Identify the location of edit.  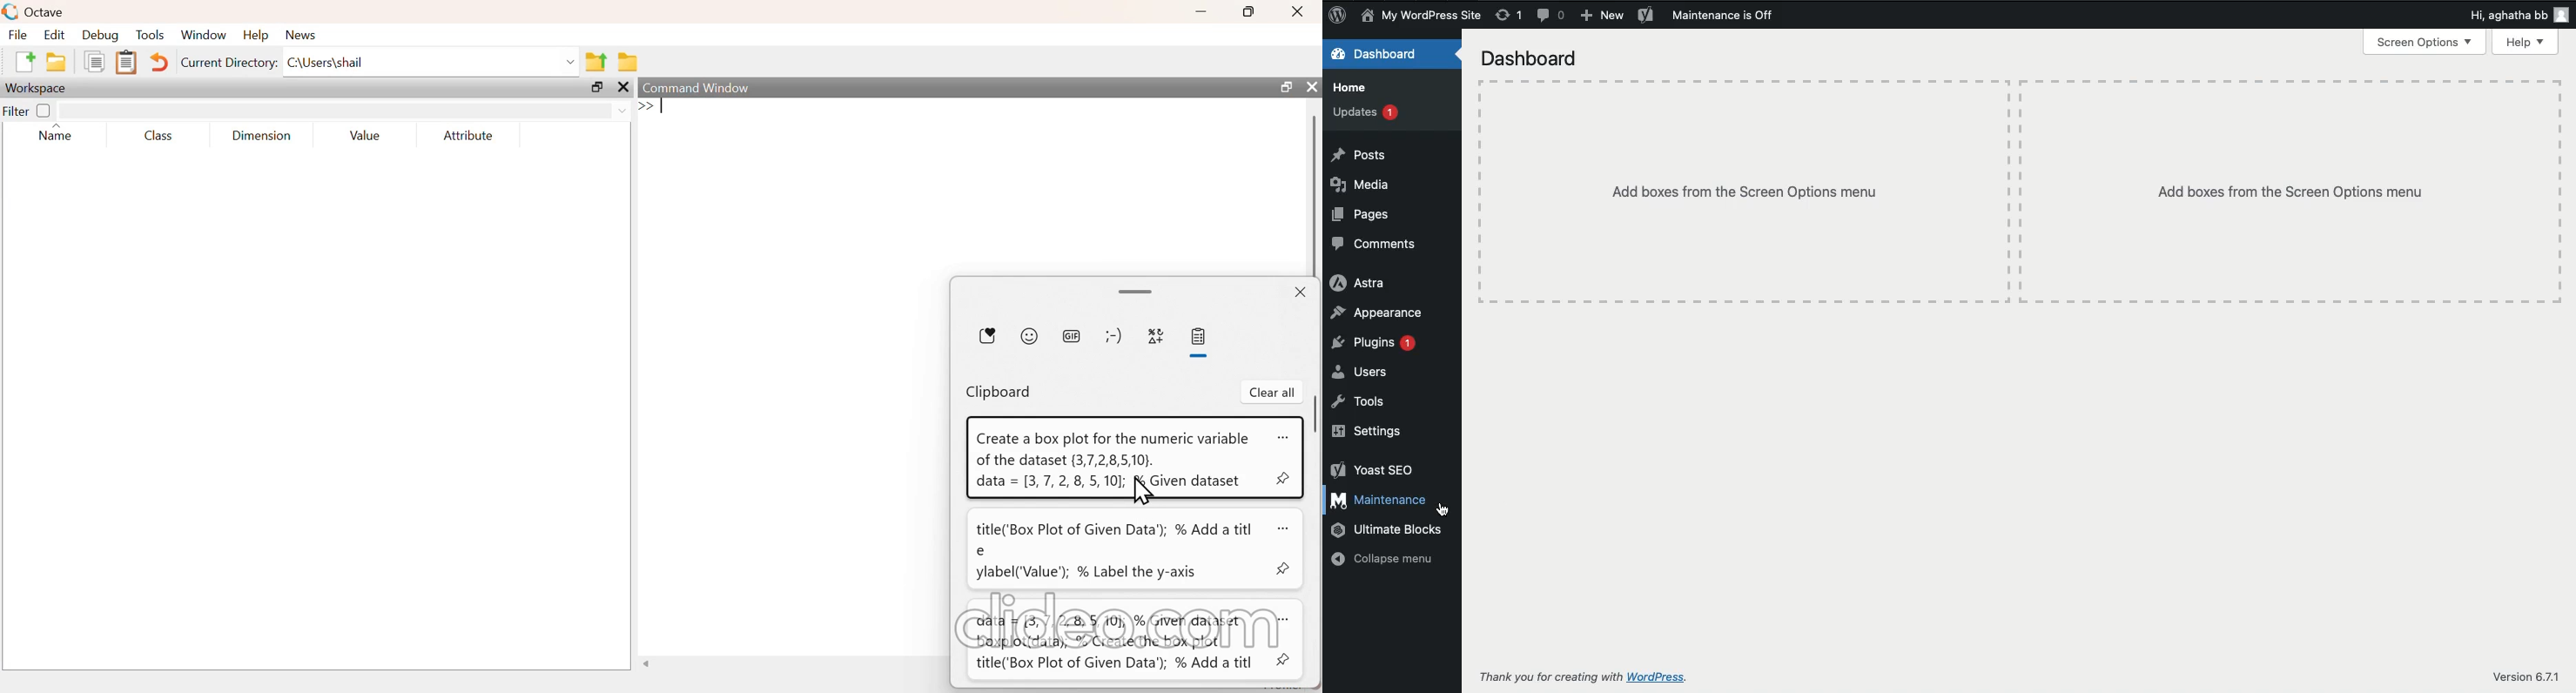
(58, 34).